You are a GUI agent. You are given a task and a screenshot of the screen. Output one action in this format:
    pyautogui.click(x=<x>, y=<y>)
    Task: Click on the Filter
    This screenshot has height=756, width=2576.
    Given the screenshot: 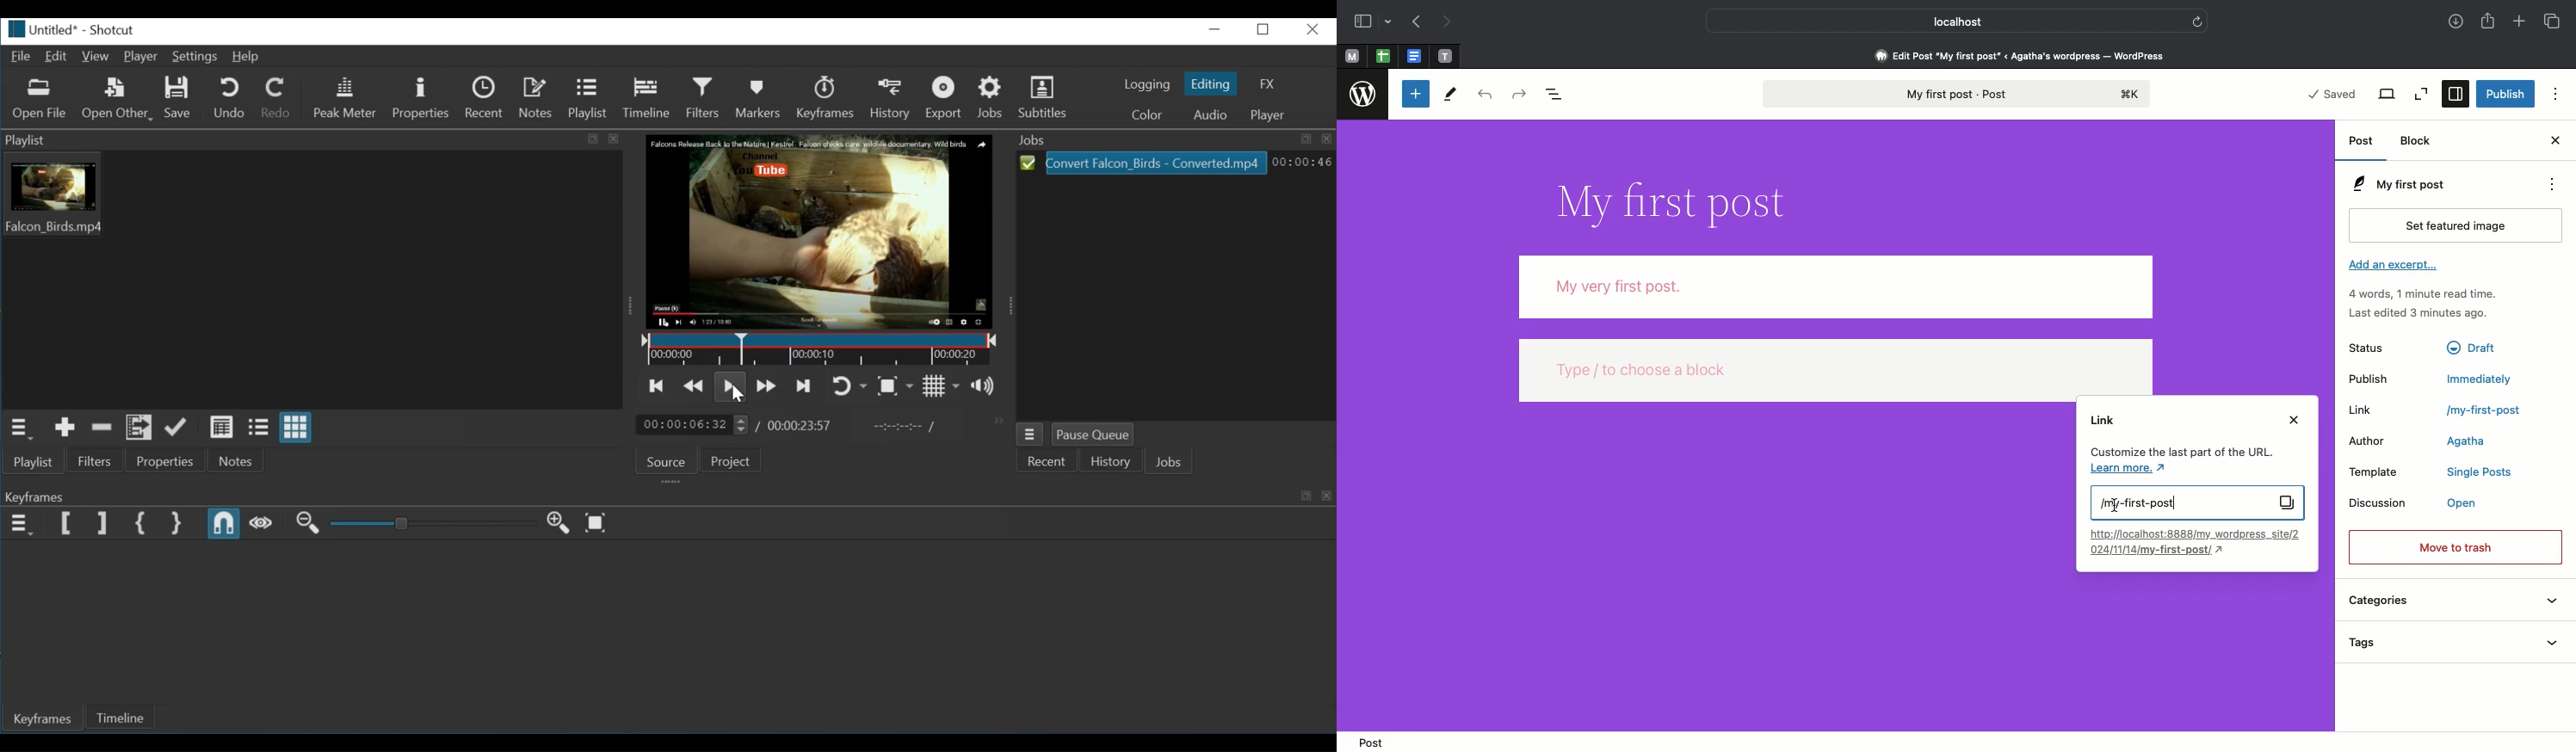 What is the action you would take?
    pyautogui.click(x=703, y=96)
    